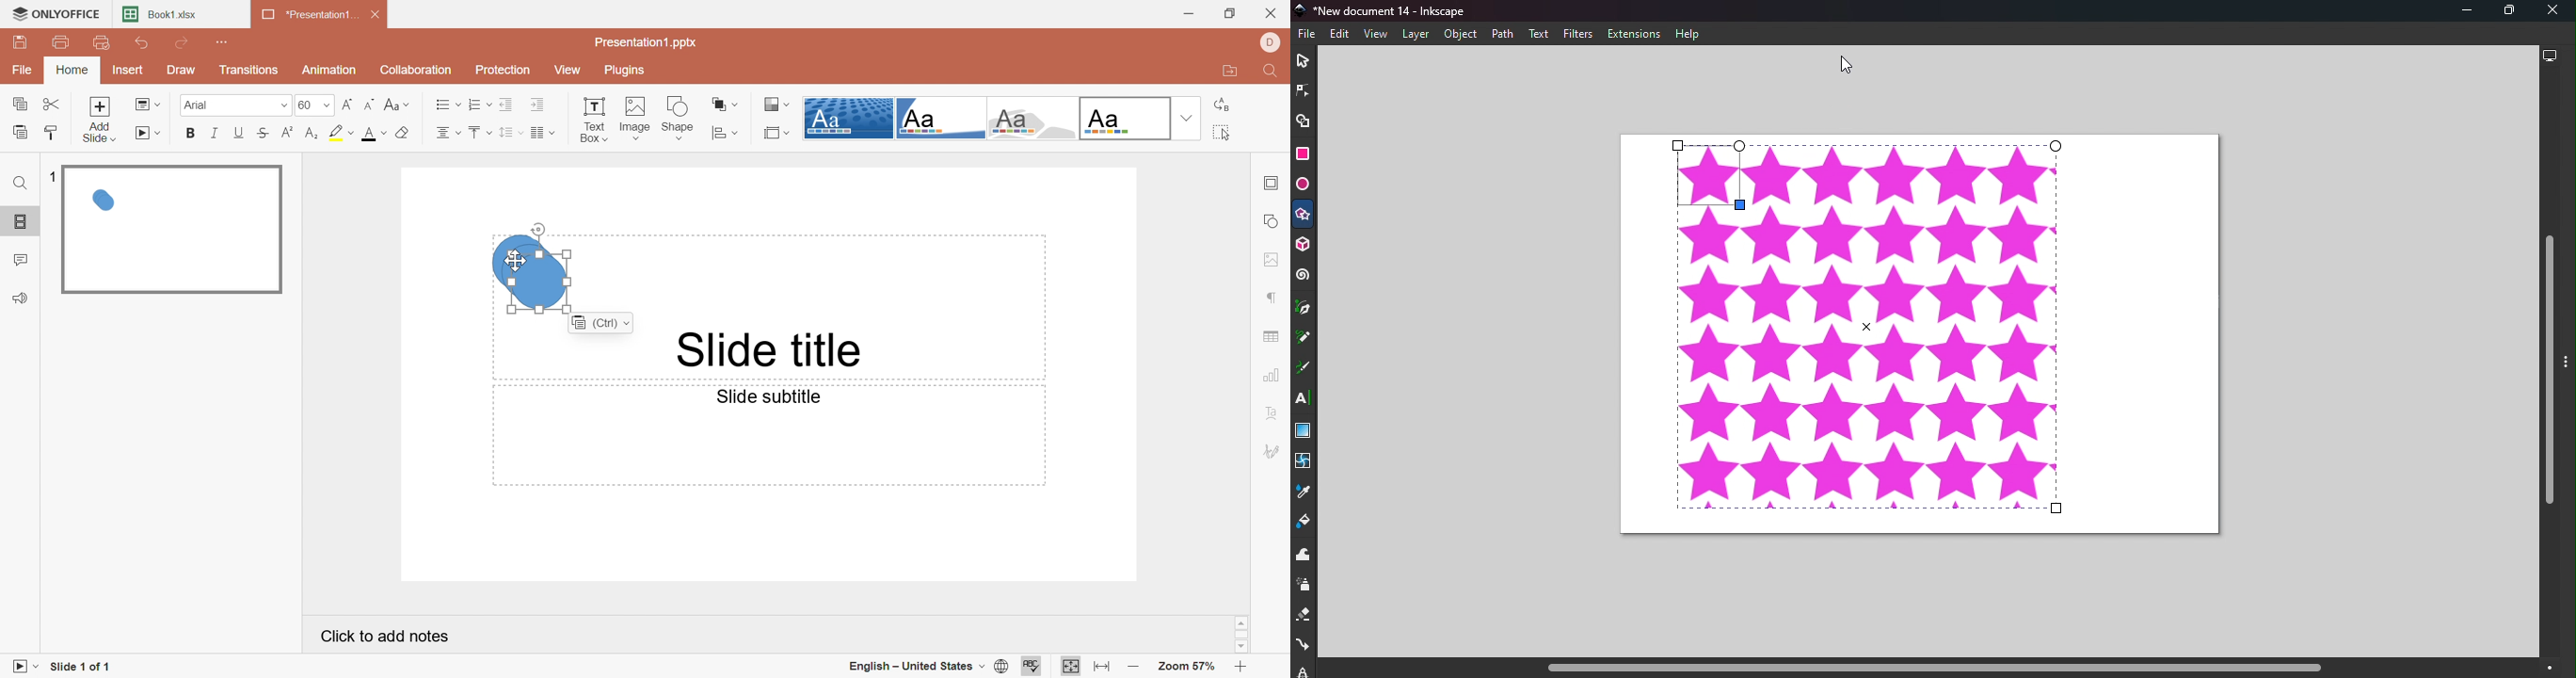  Describe the element at coordinates (1219, 133) in the screenshot. I see `Select all` at that location.